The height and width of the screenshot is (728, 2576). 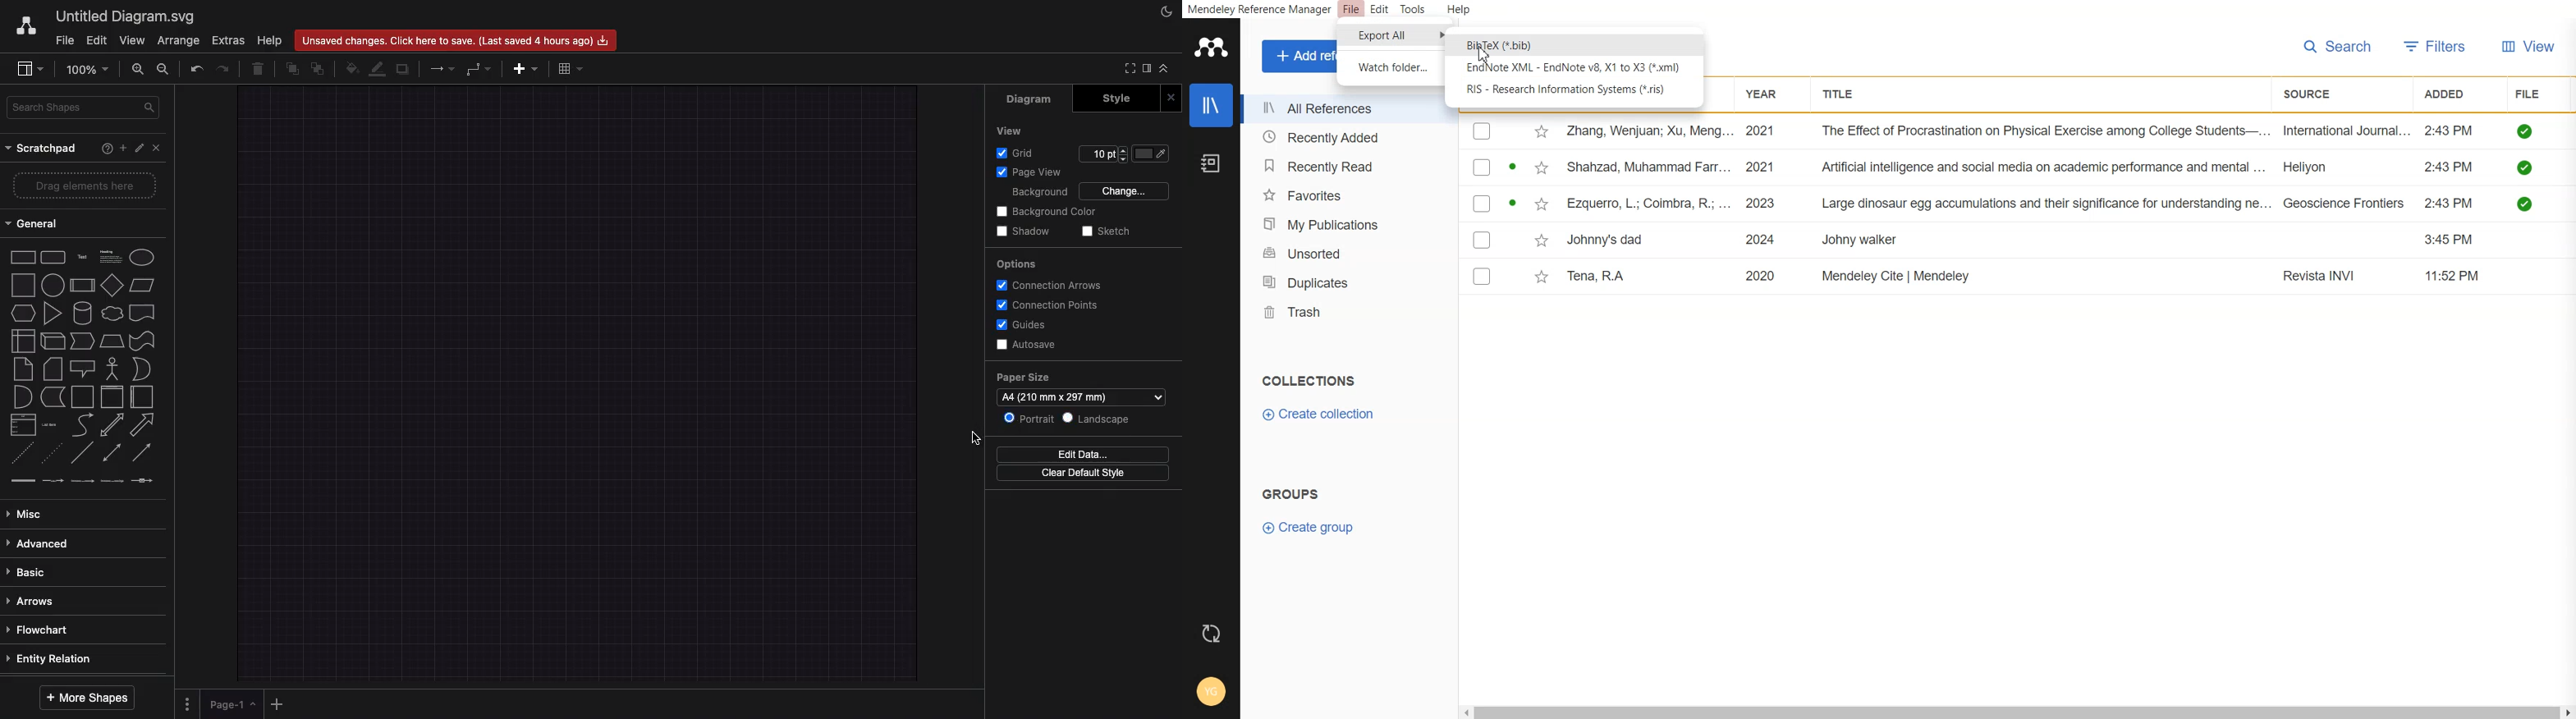 What do you see at coordinates (1569, 90) in the screenshot?
I see `RIS - Research Information Systems (*.ris)` at bounding box center [1569, 90].